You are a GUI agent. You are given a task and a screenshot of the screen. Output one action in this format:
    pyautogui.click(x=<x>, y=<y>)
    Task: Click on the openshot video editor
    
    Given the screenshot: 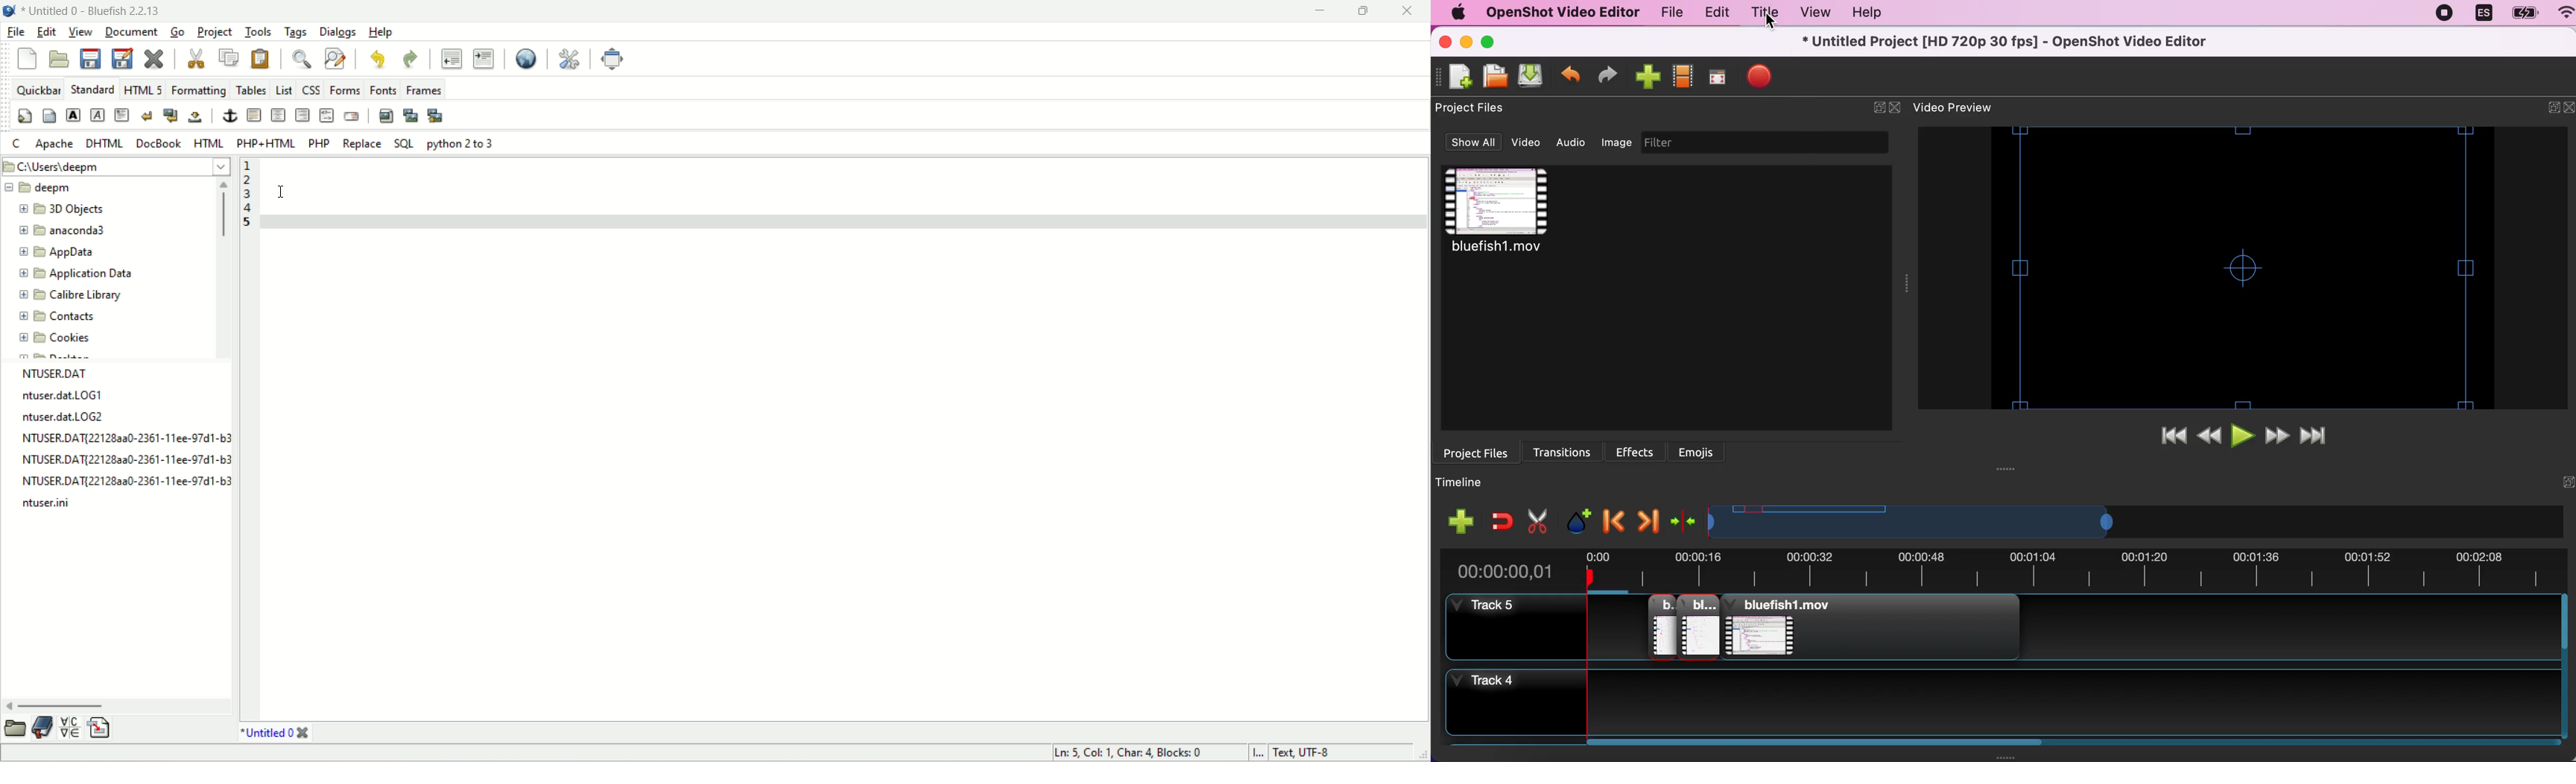 What is the action you would take?
    pyautogui.click(x=1557, y=12)
    